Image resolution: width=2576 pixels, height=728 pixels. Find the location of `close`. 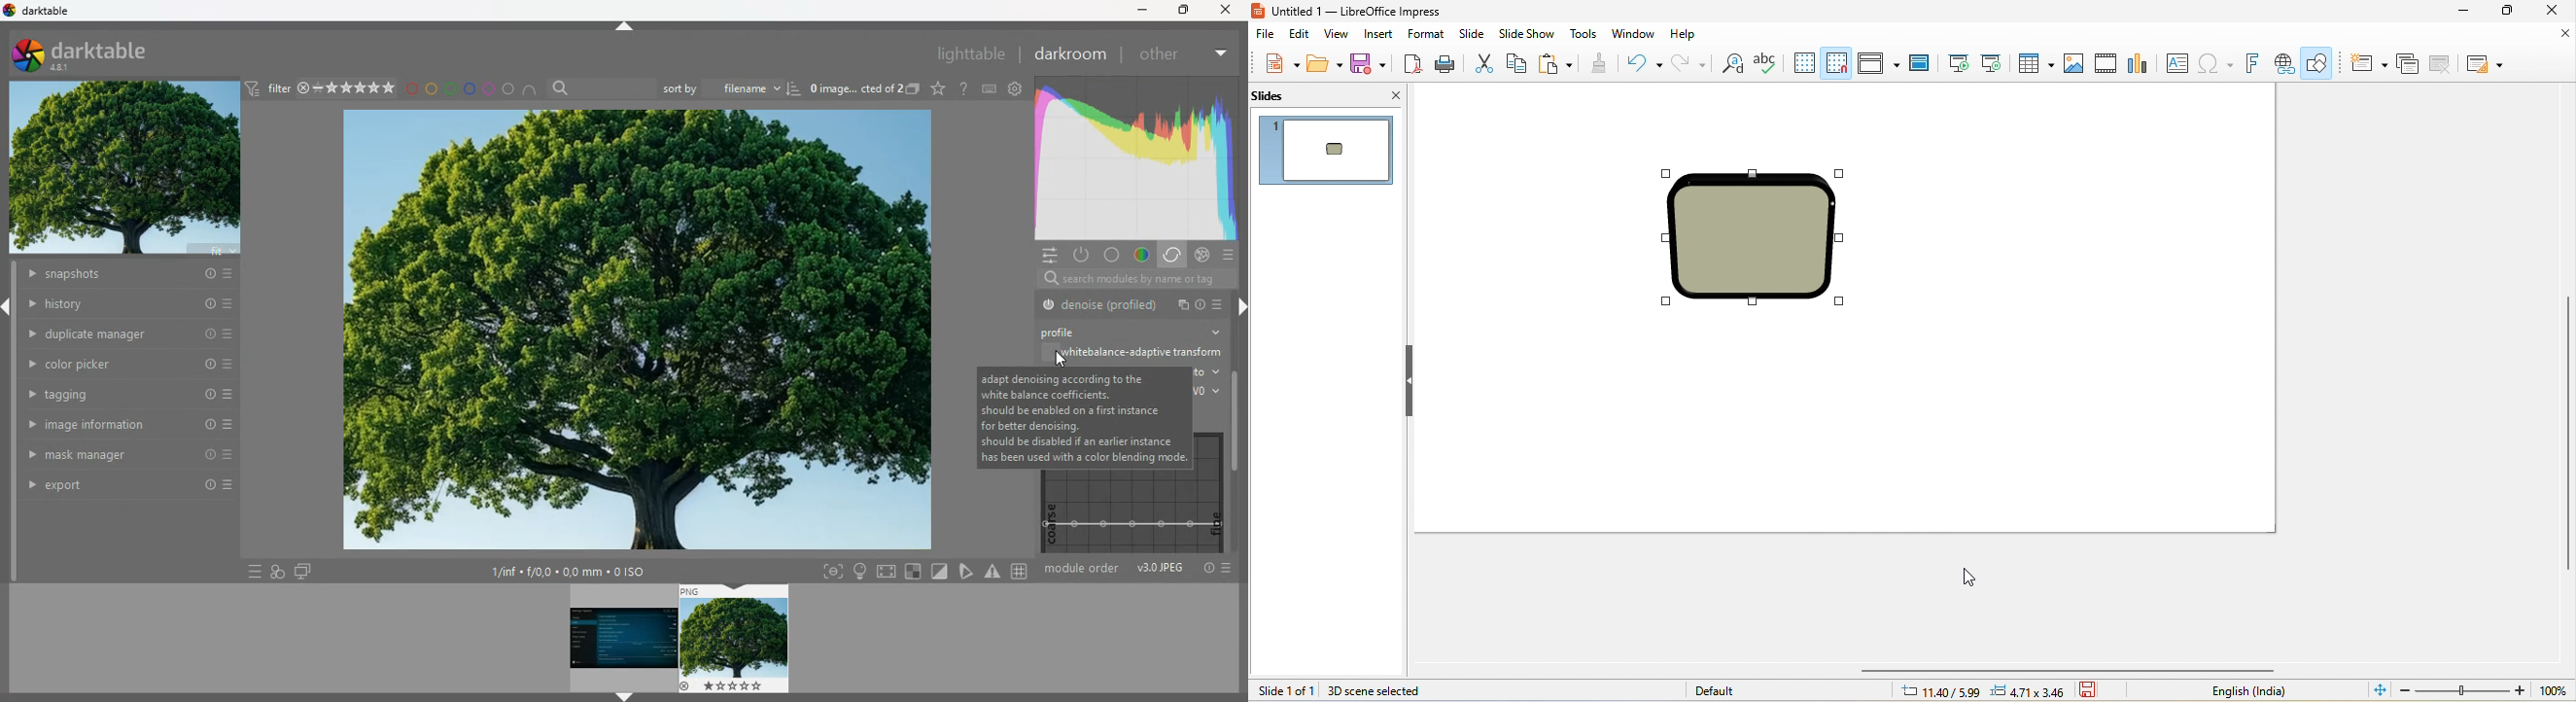

close is located at coordinates (1230, 10).